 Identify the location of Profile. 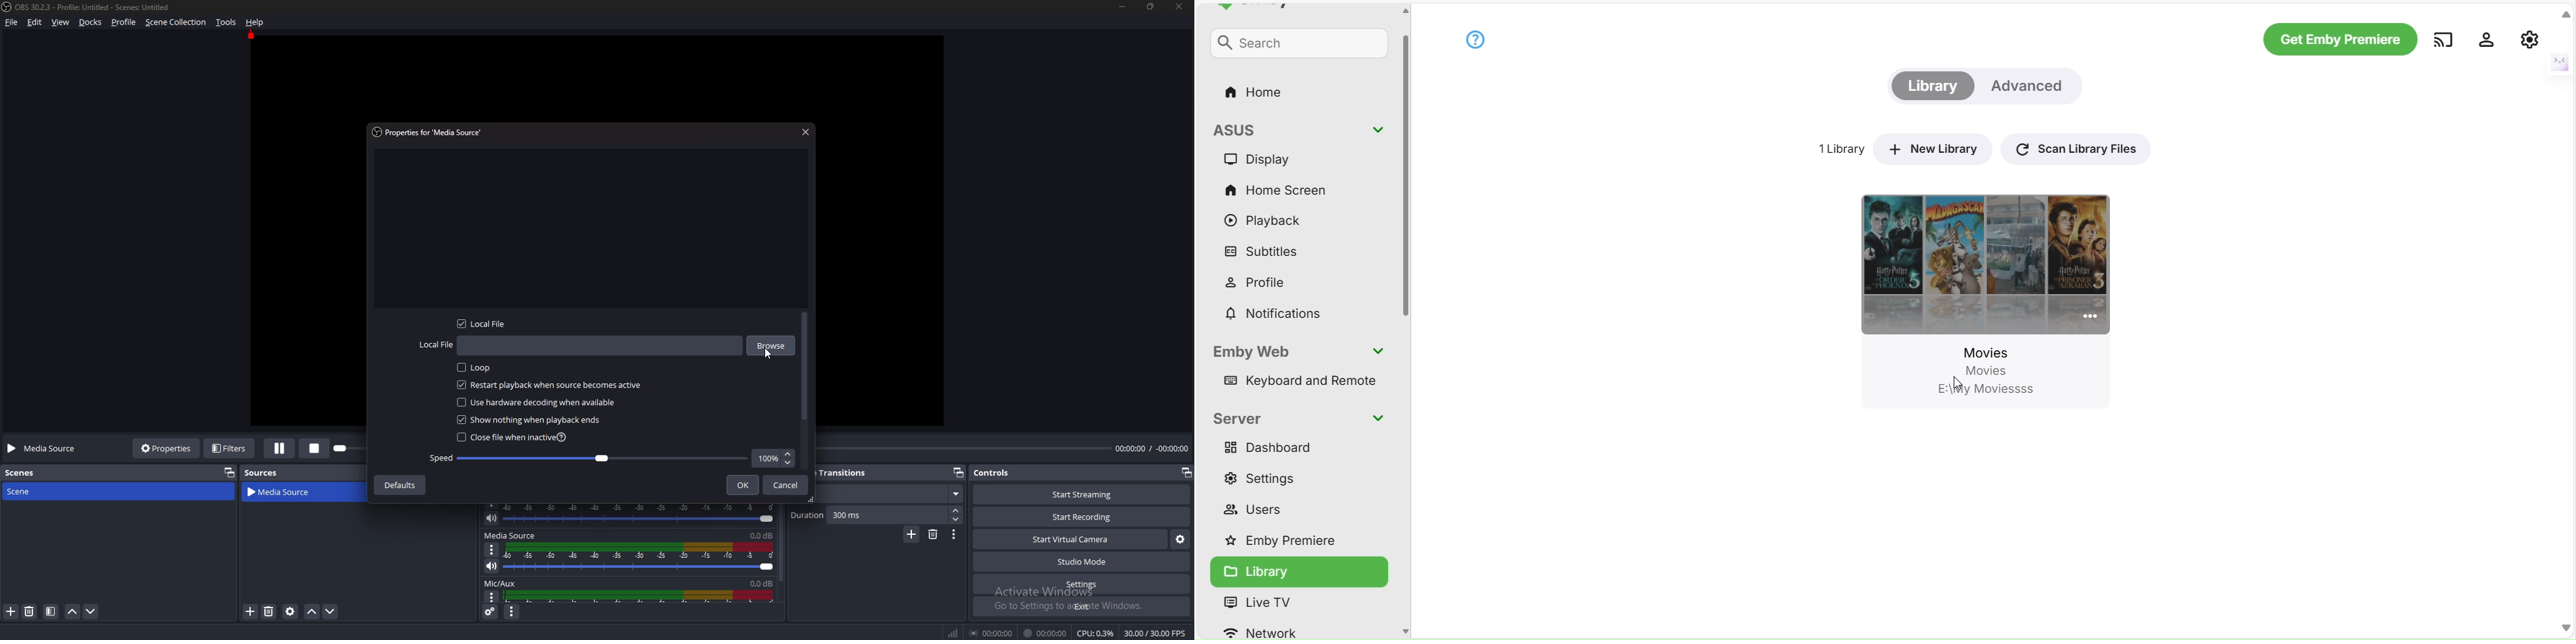
(123, 22).